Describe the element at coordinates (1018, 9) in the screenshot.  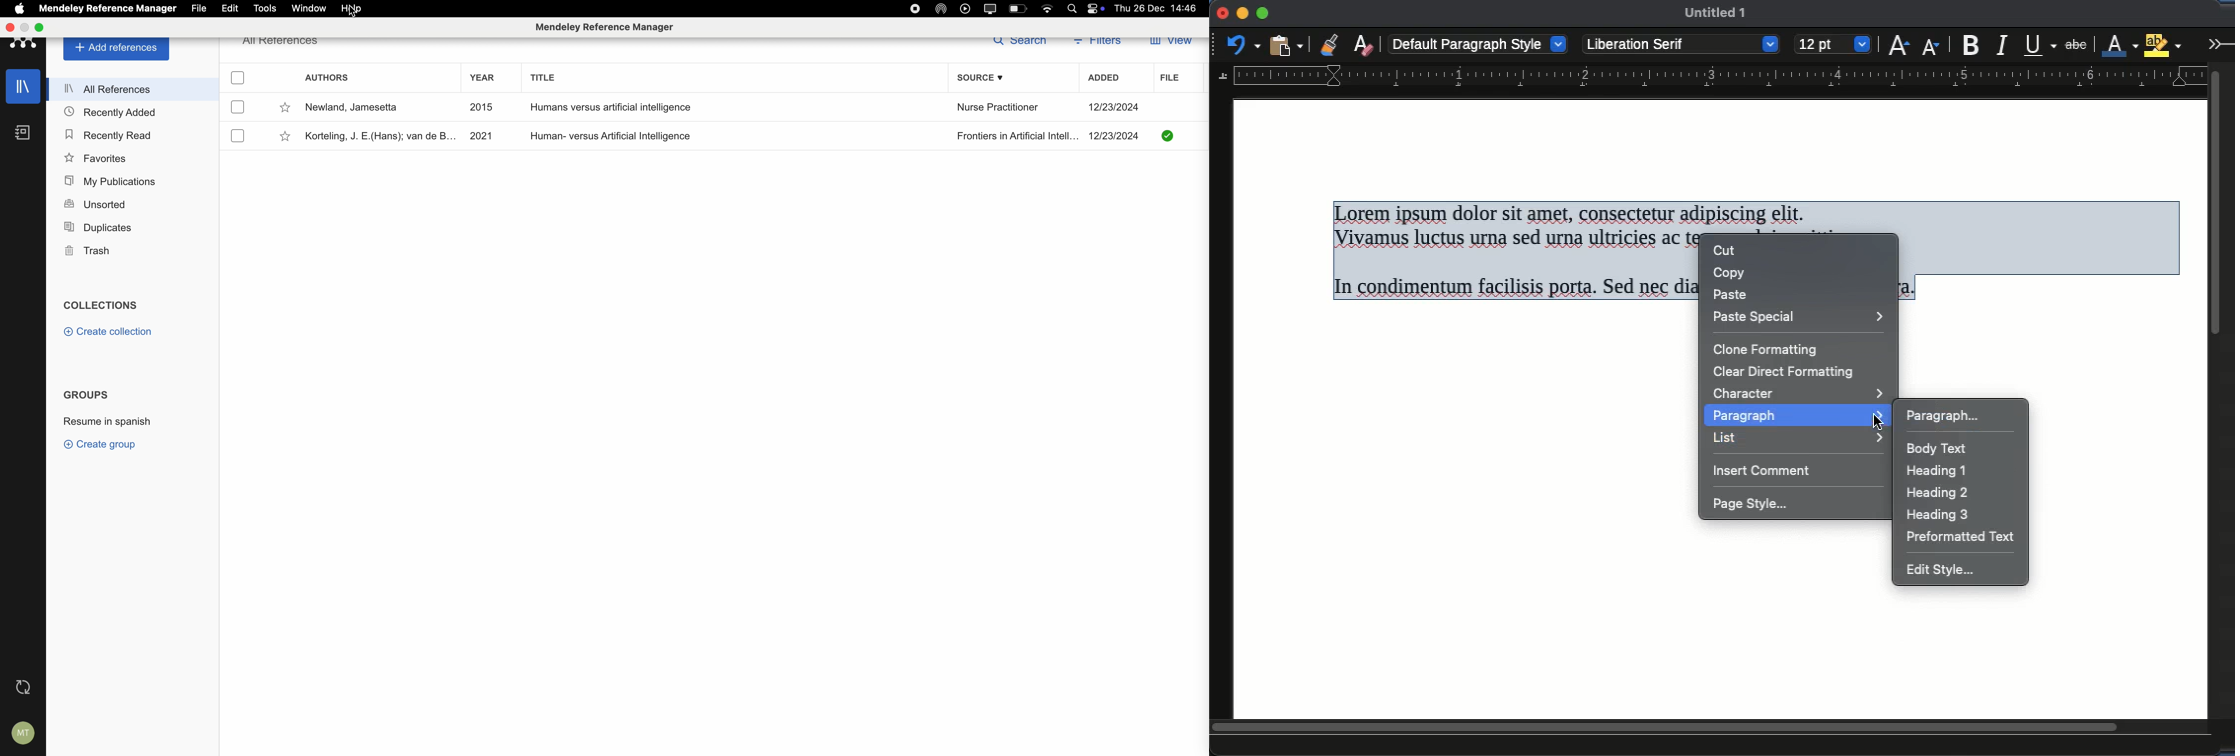
I see `battery` at that location.